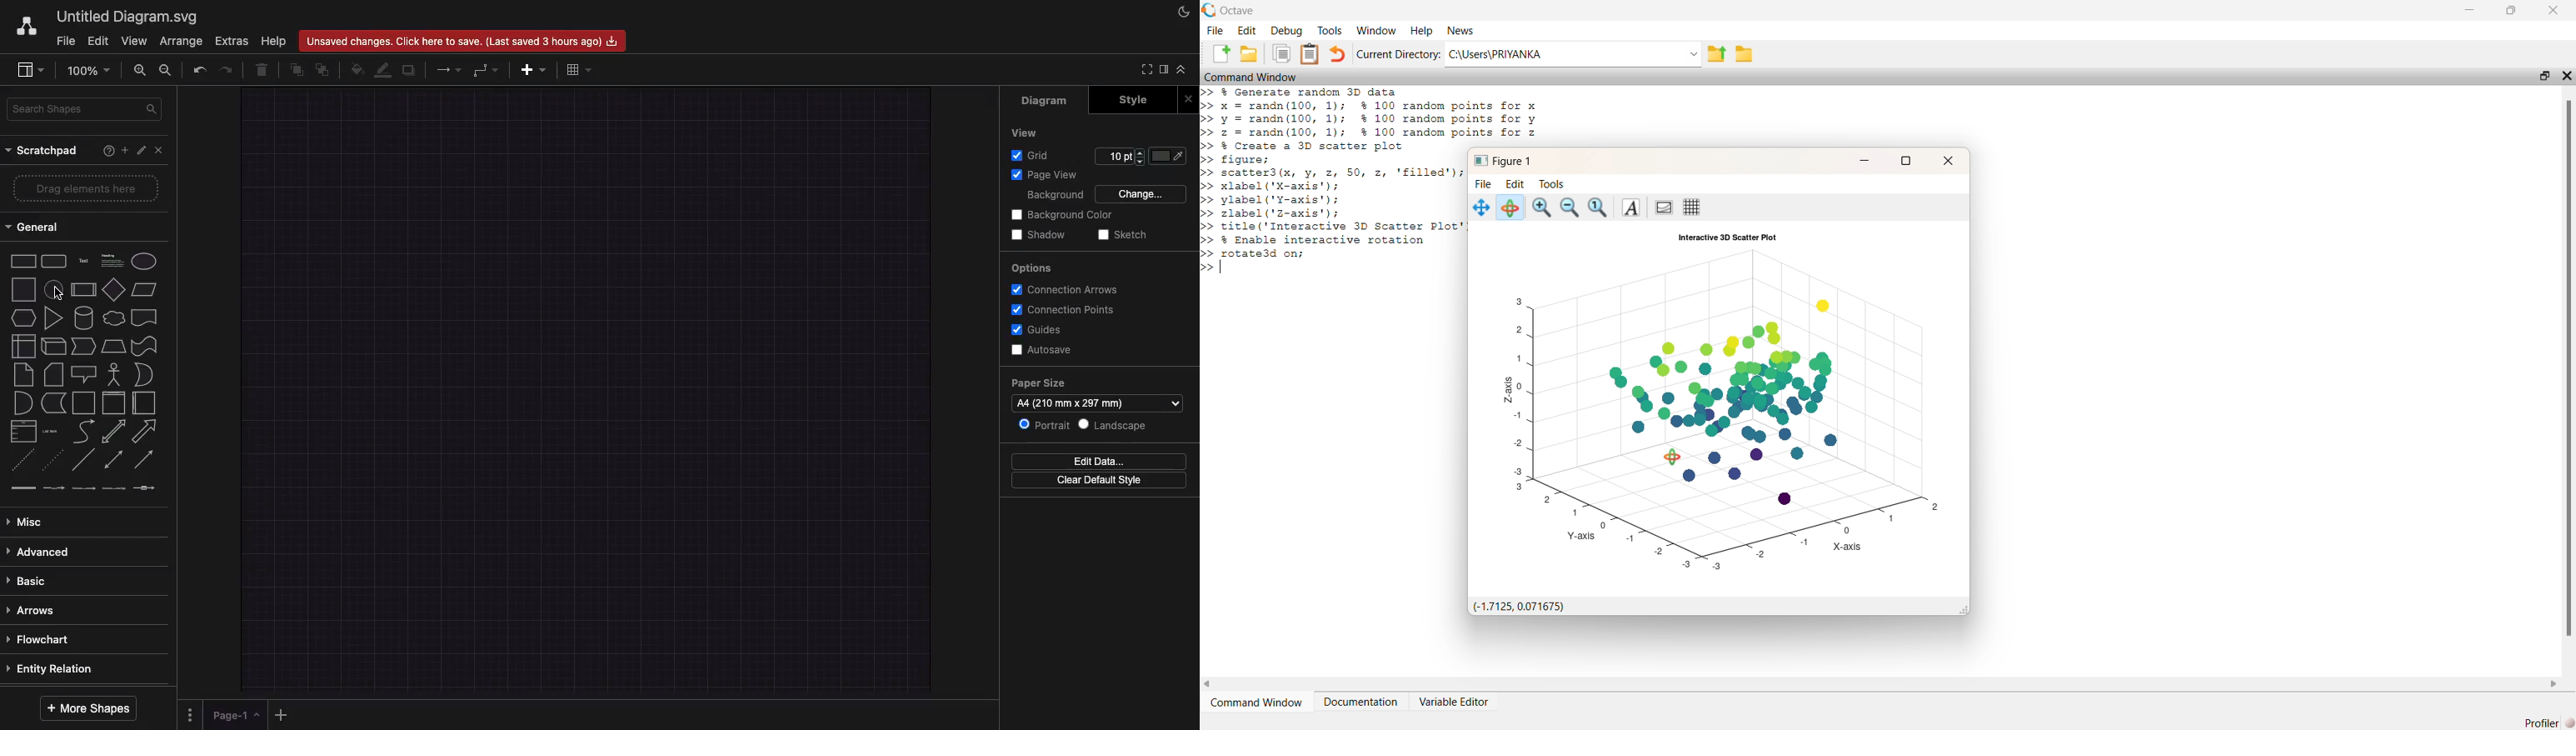  I want to click on Add, so click(534, 69).